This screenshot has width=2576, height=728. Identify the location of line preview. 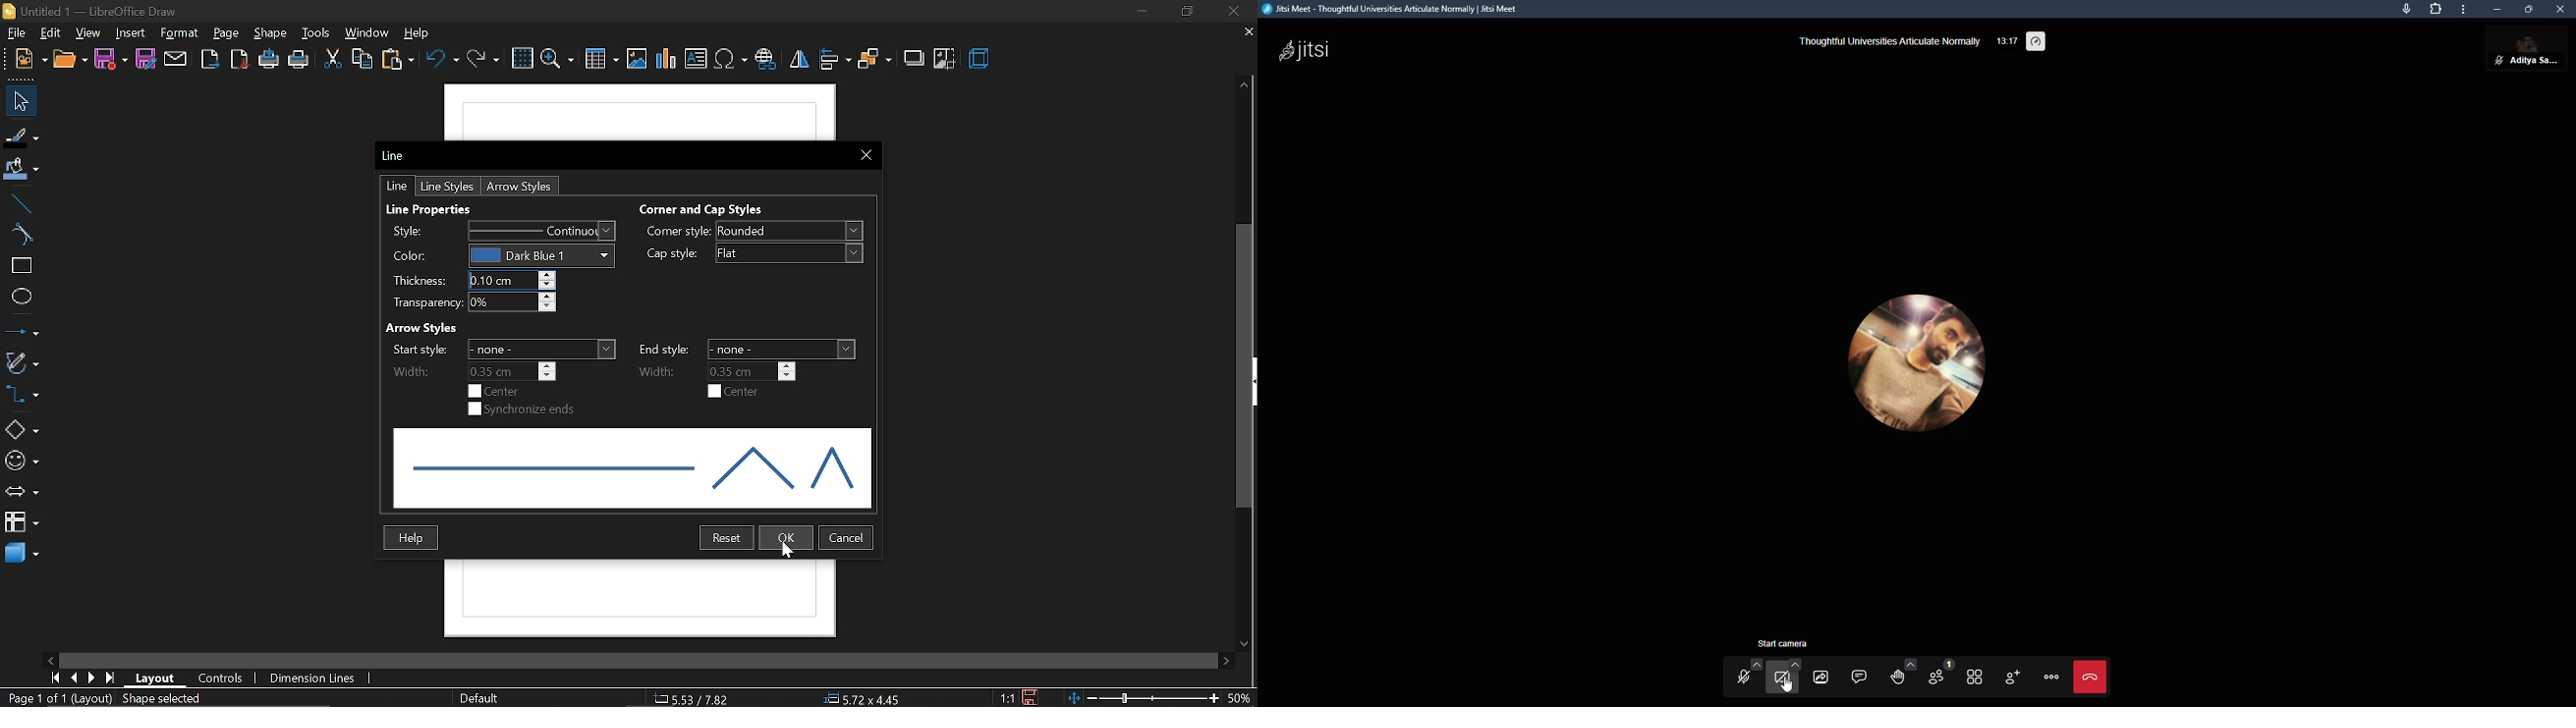
(633, 468).